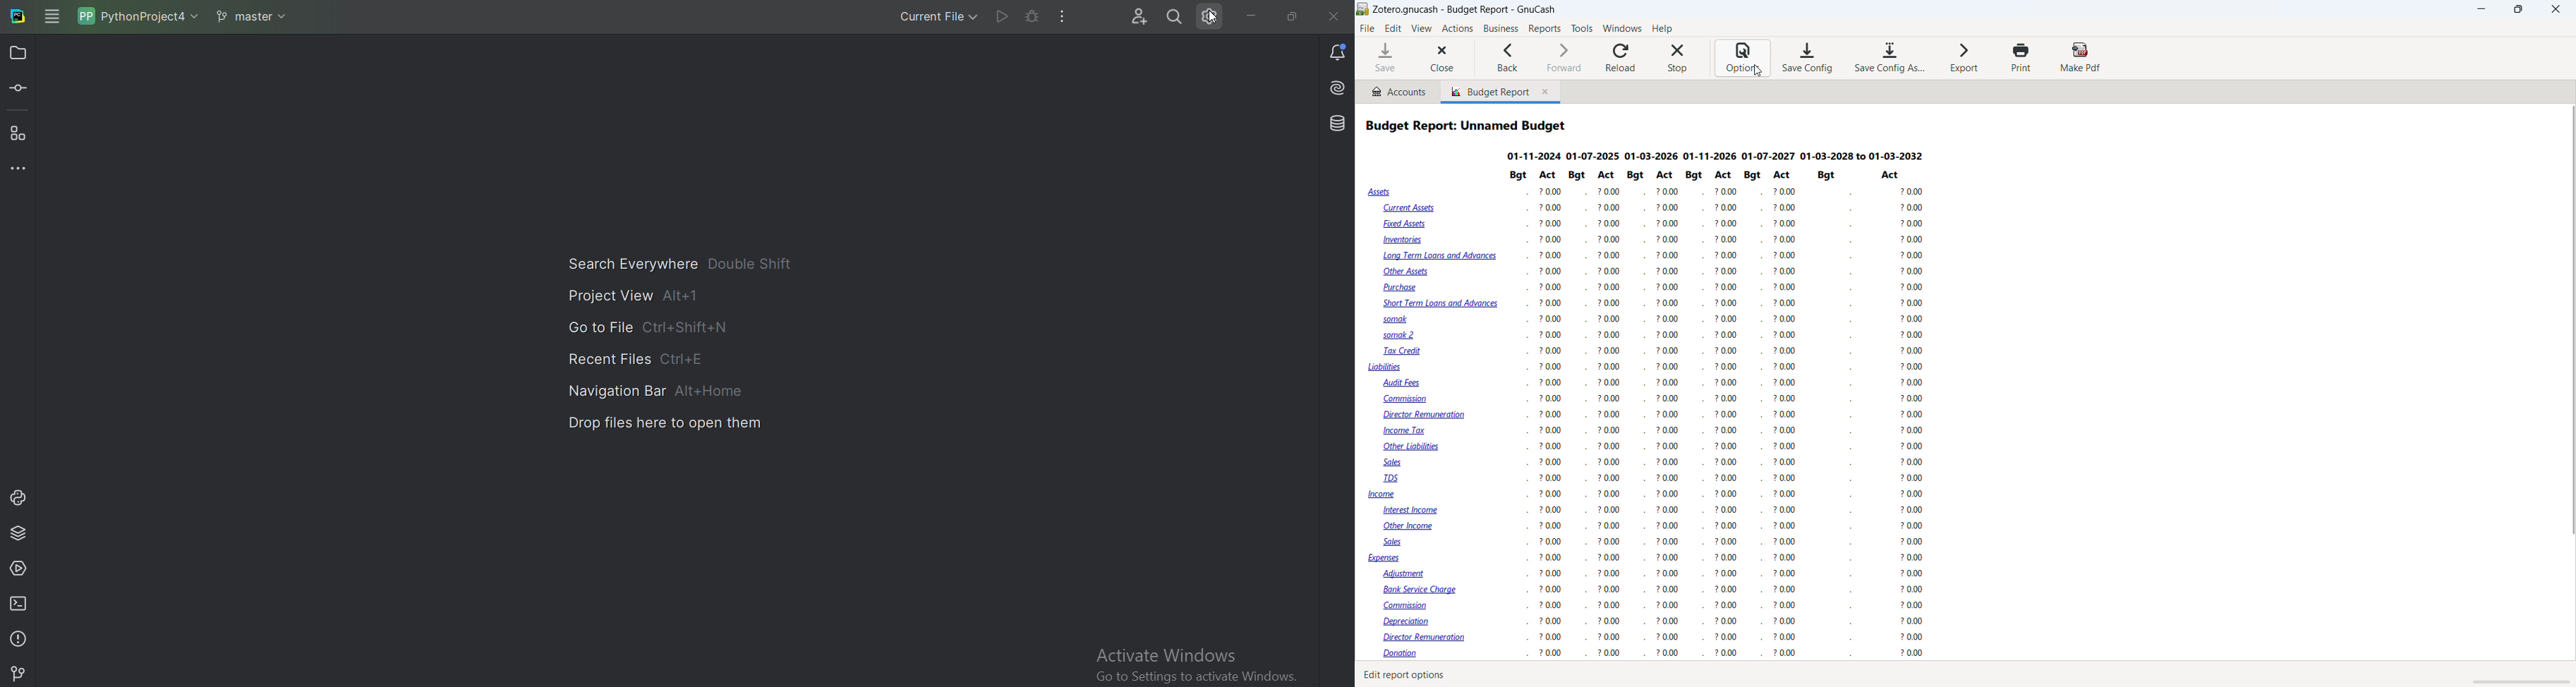 The image size is (2576, 700). What do you see at coordinates (1328, 54) in the screenshot?
I see `Notifications` at bounding box center [1328, 54].